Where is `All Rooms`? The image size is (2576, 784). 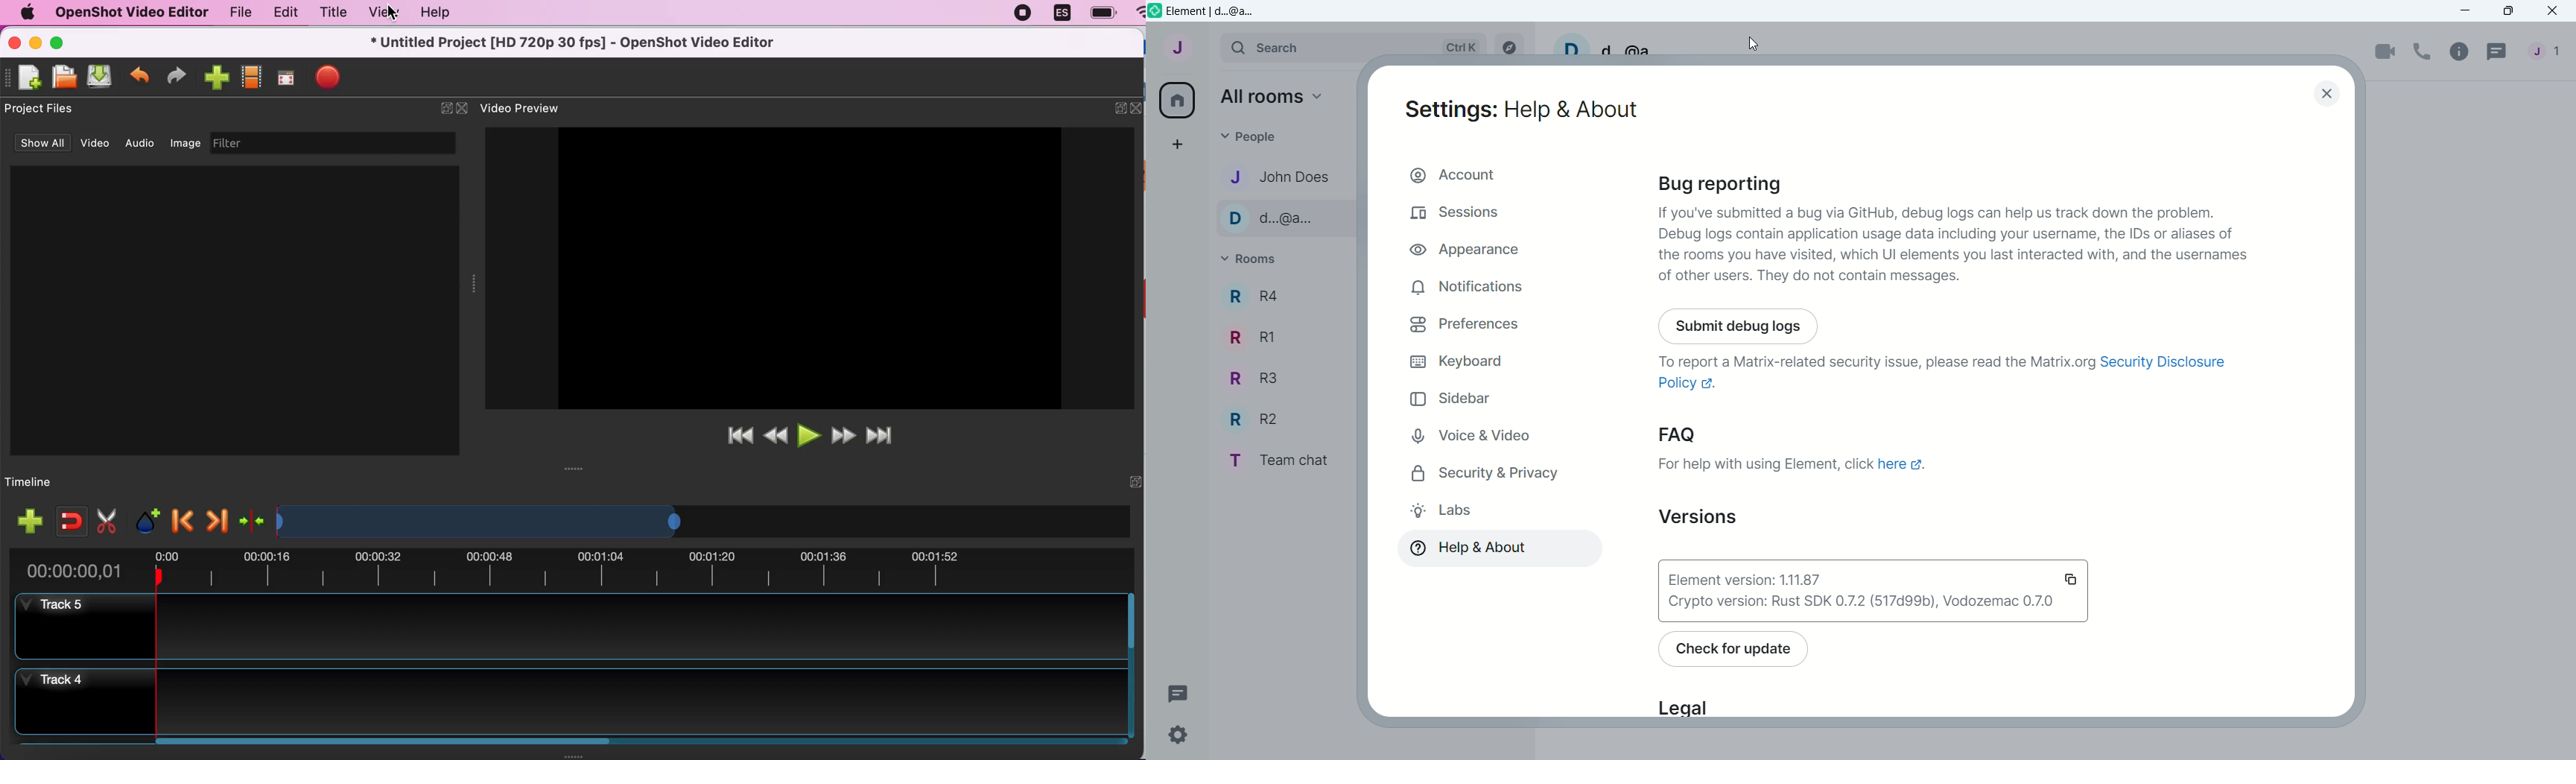
All Rooms is located at coordinates (1175, 100).